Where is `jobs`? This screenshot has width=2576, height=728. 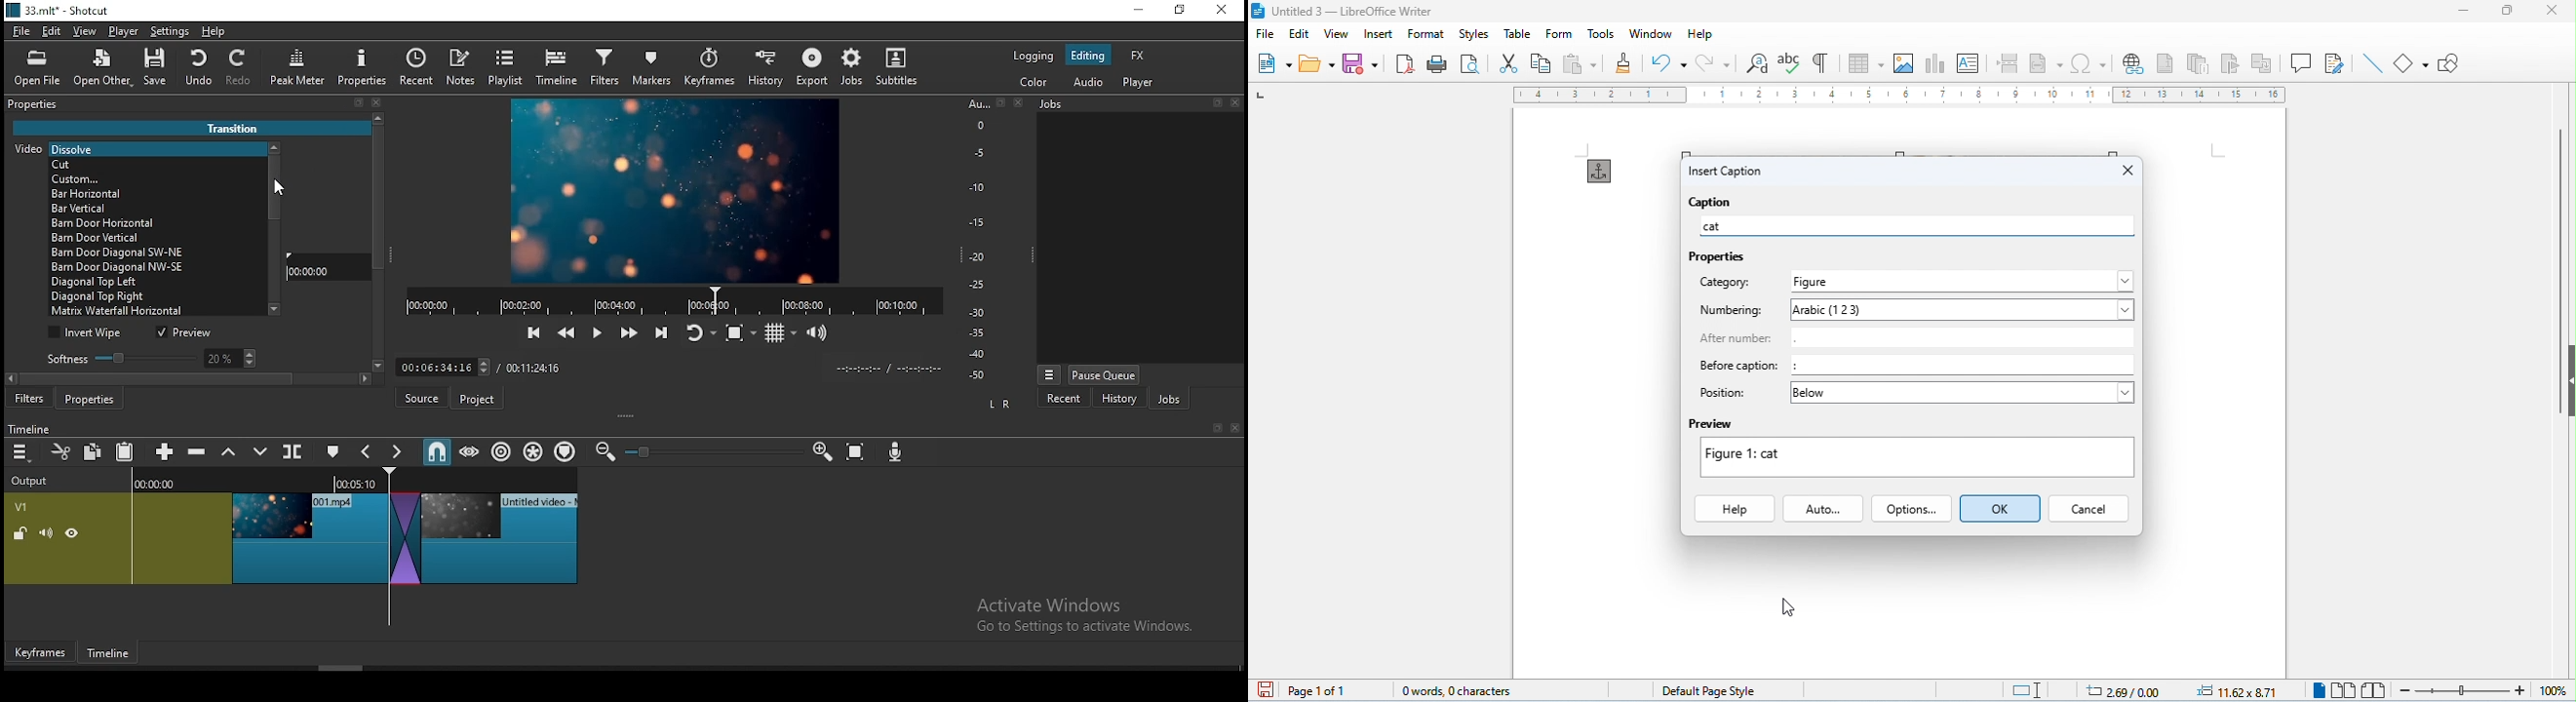 jobs is located at coordinates (852, 66).